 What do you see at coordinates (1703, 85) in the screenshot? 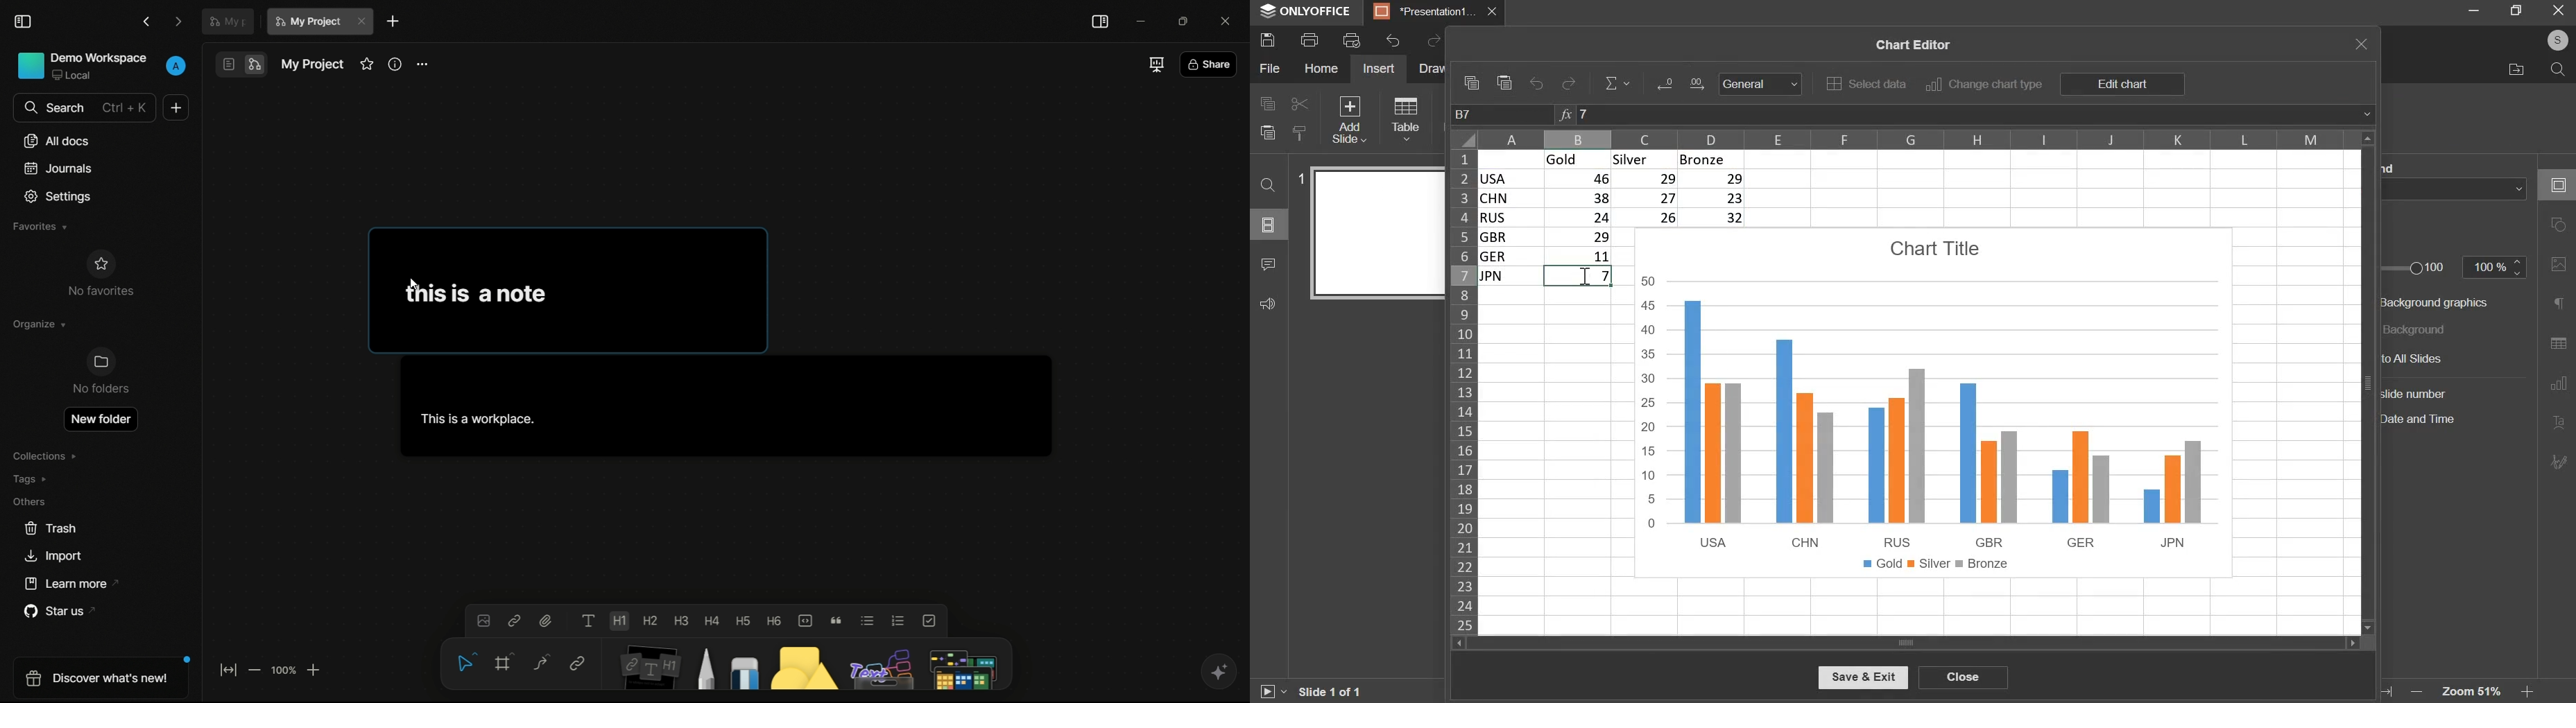
I see `` at bounding box center [1703, 85].